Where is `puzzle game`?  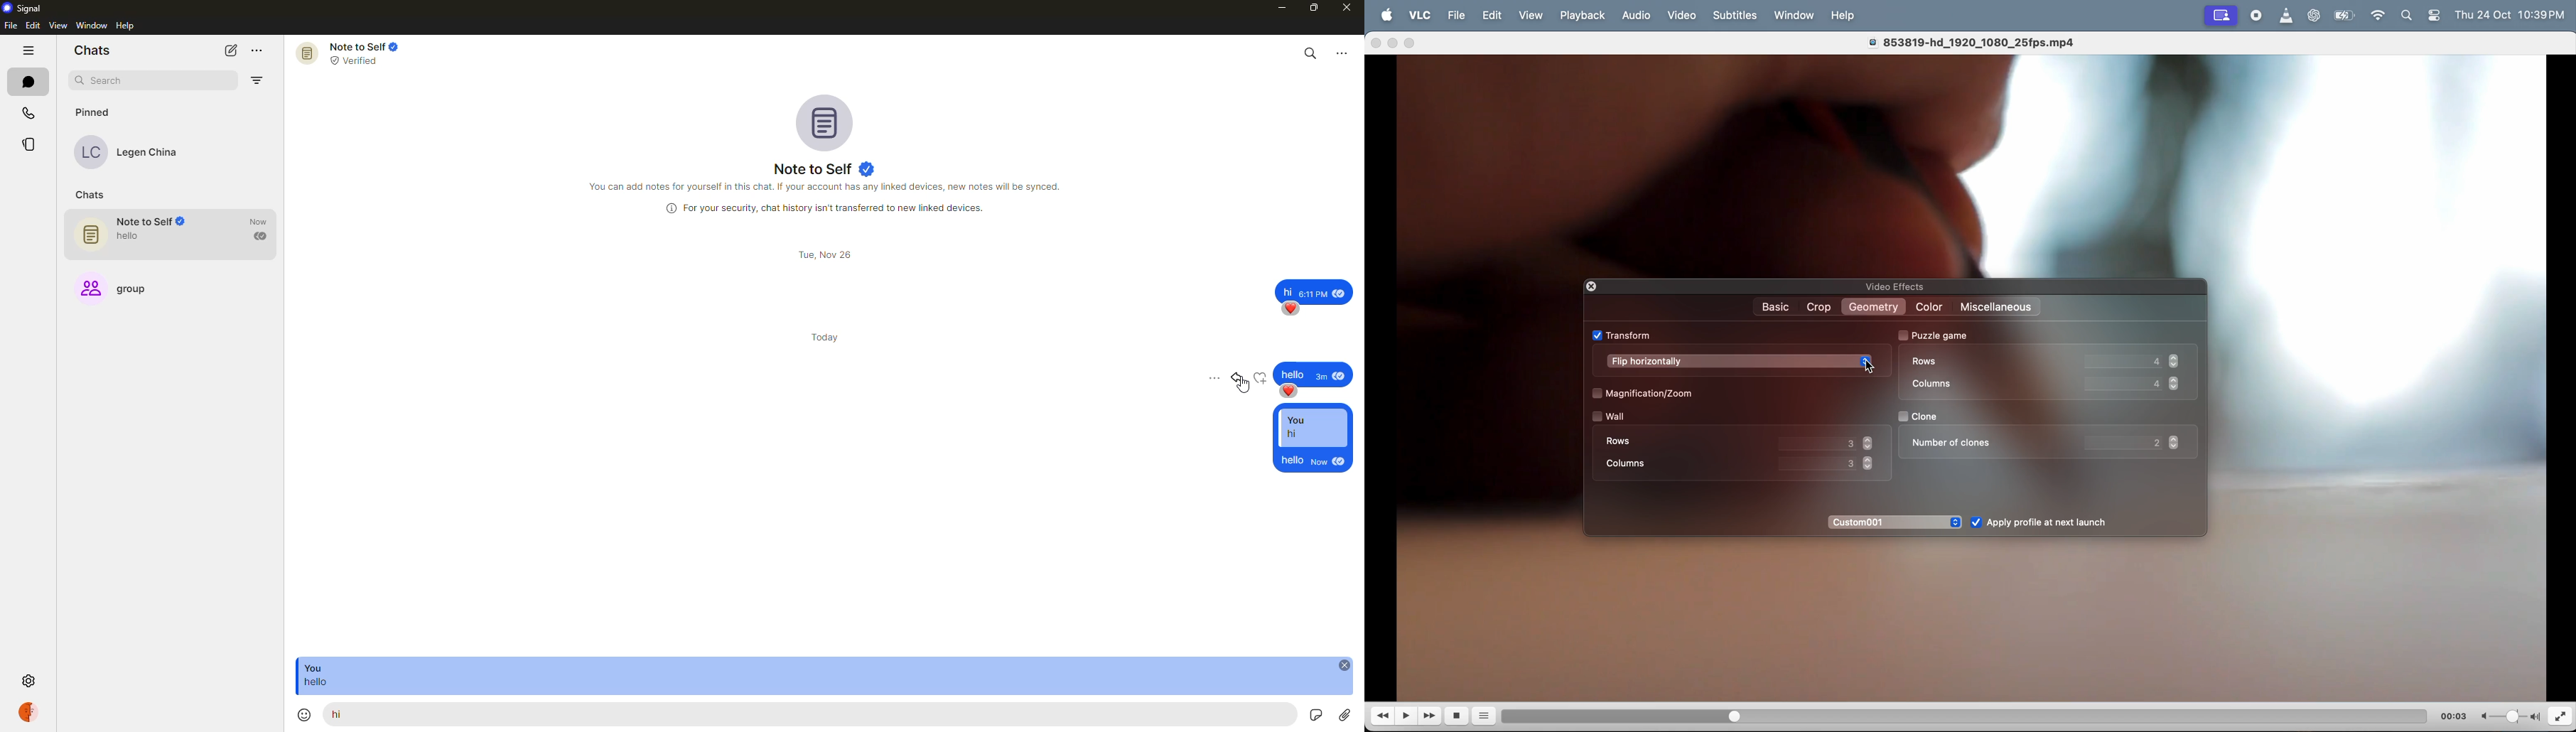 puzzle game is located at coordinates (1948, 337).